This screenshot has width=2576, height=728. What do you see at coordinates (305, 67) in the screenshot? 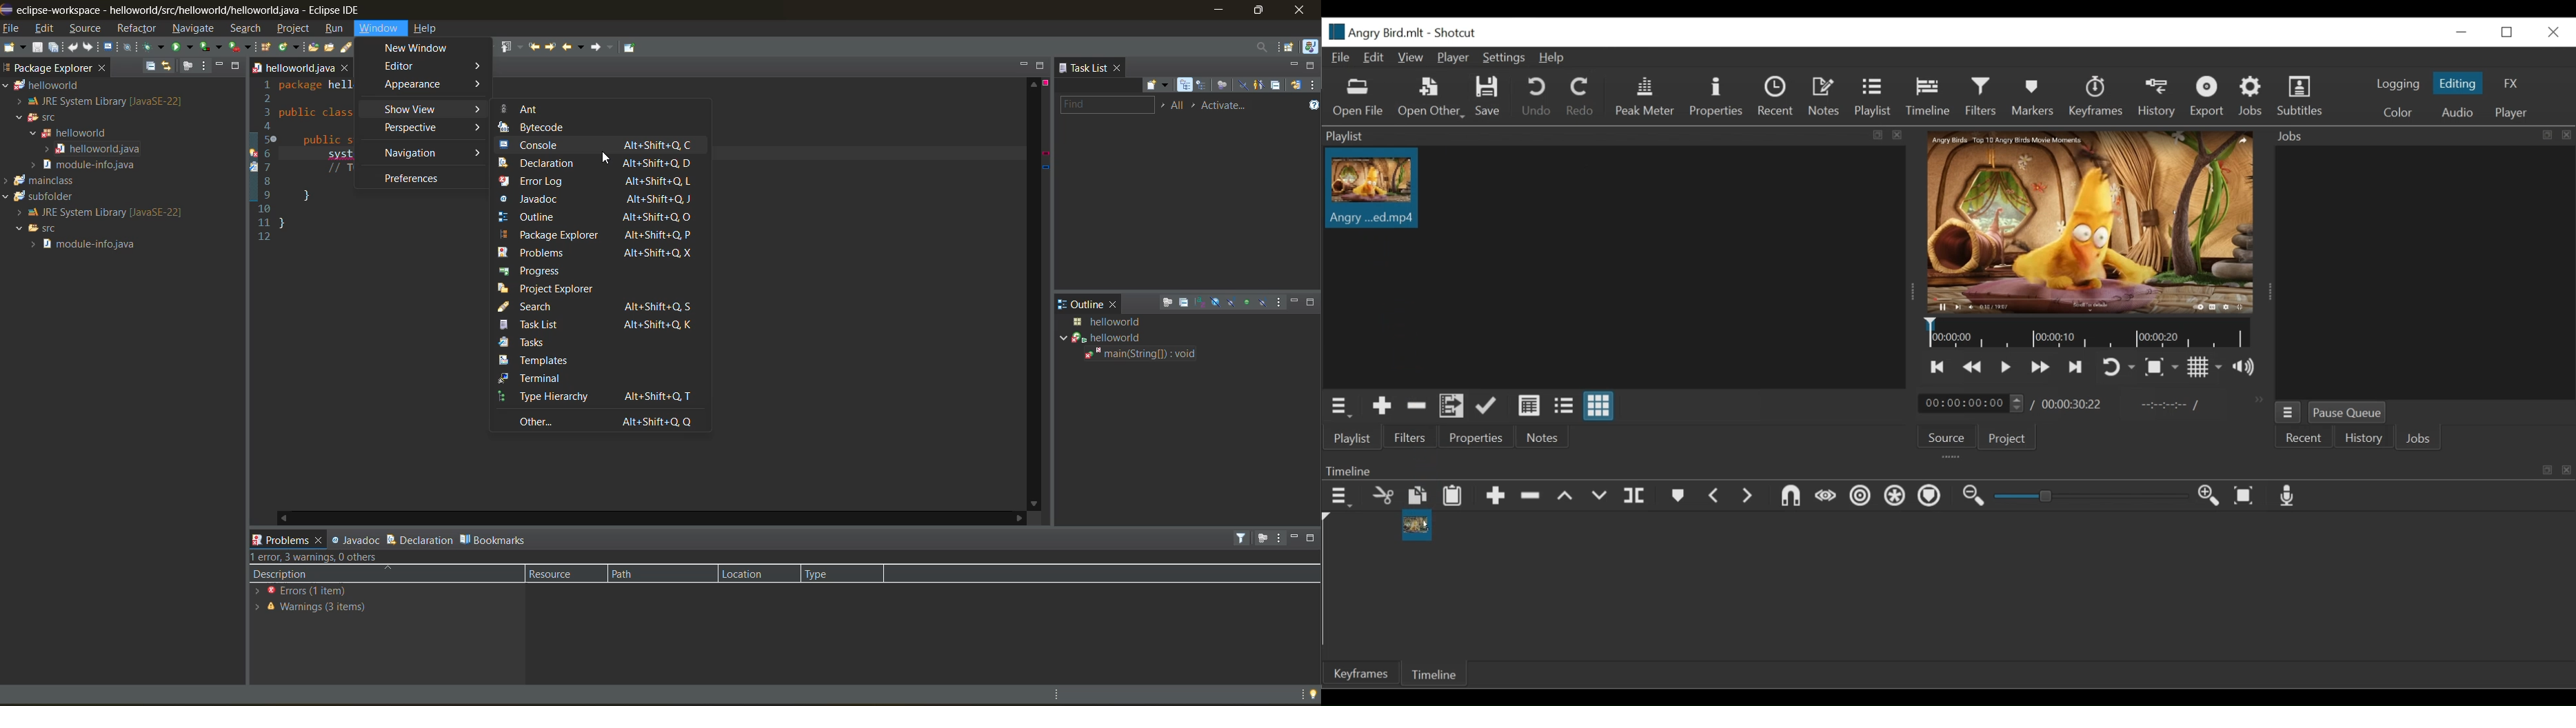
I see `helloworld java` at bounding box center [305, 67].